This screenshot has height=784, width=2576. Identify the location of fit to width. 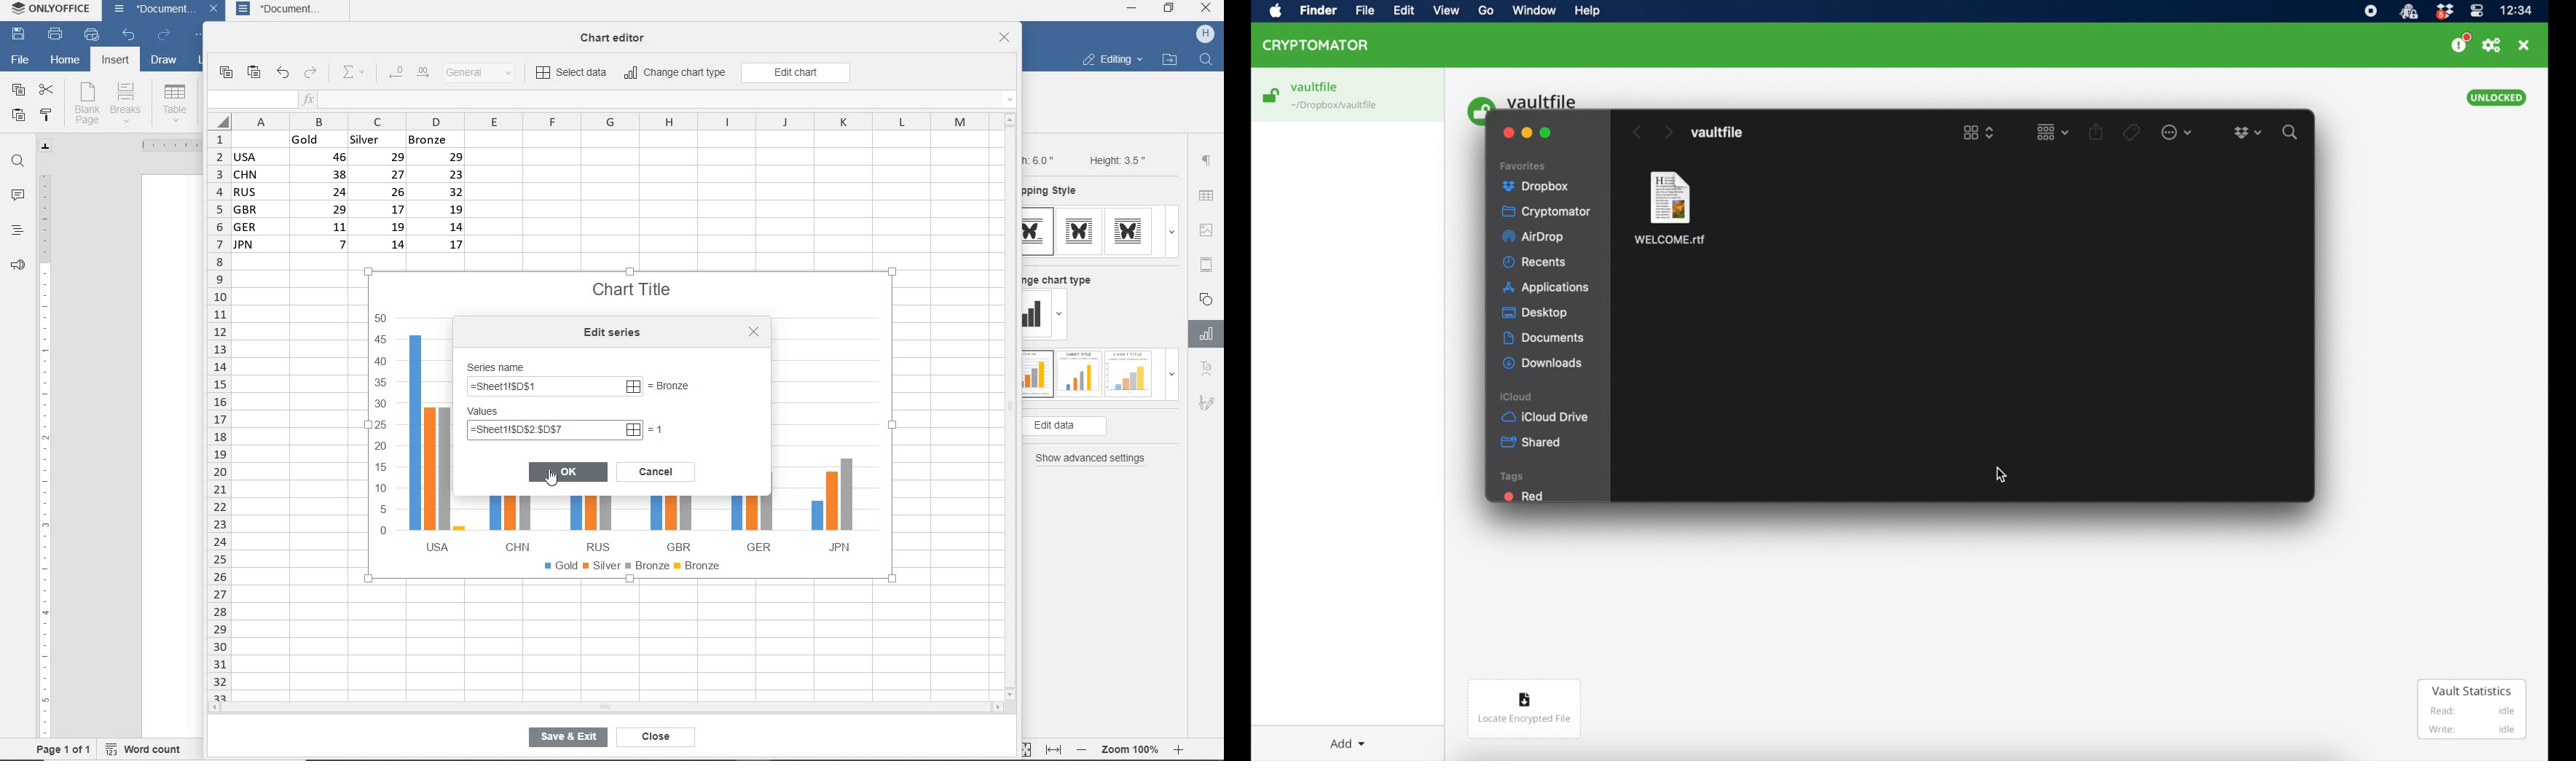
(1053, 749).